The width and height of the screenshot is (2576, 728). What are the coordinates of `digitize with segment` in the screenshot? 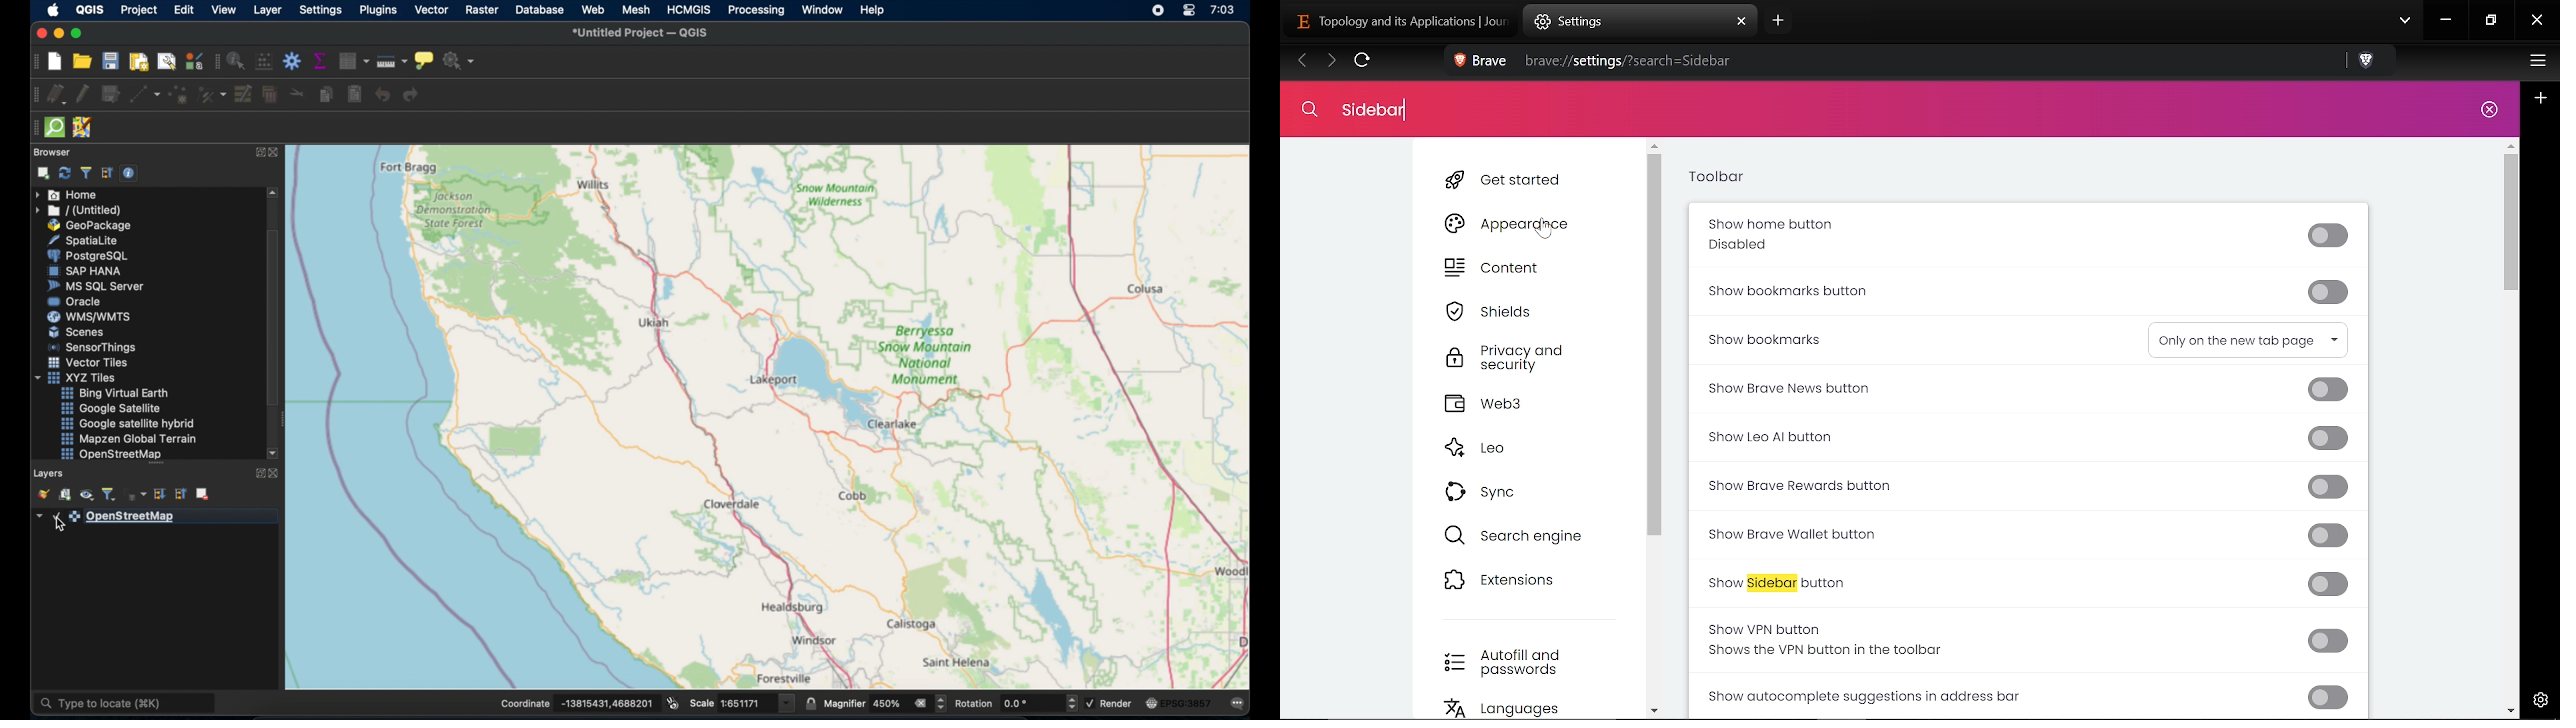 It's located at (145, 95).